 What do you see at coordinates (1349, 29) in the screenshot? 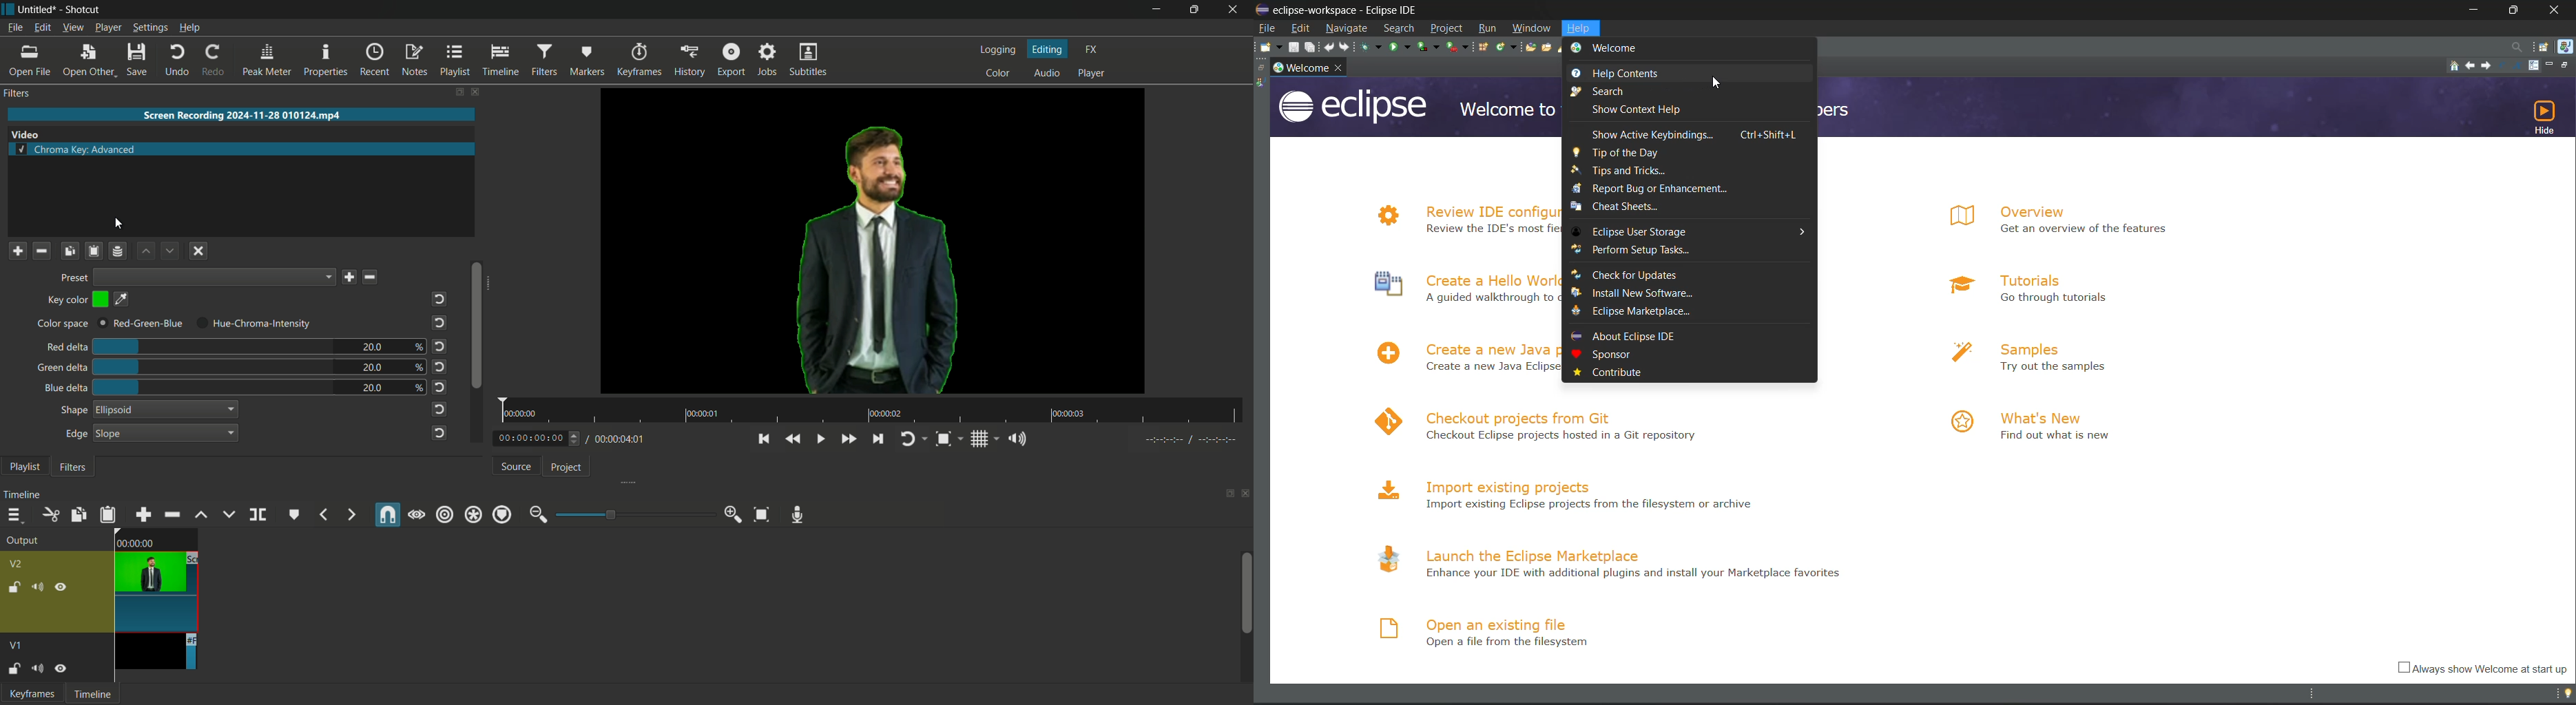
I see `navigate` at bounding box center [1349, 29].